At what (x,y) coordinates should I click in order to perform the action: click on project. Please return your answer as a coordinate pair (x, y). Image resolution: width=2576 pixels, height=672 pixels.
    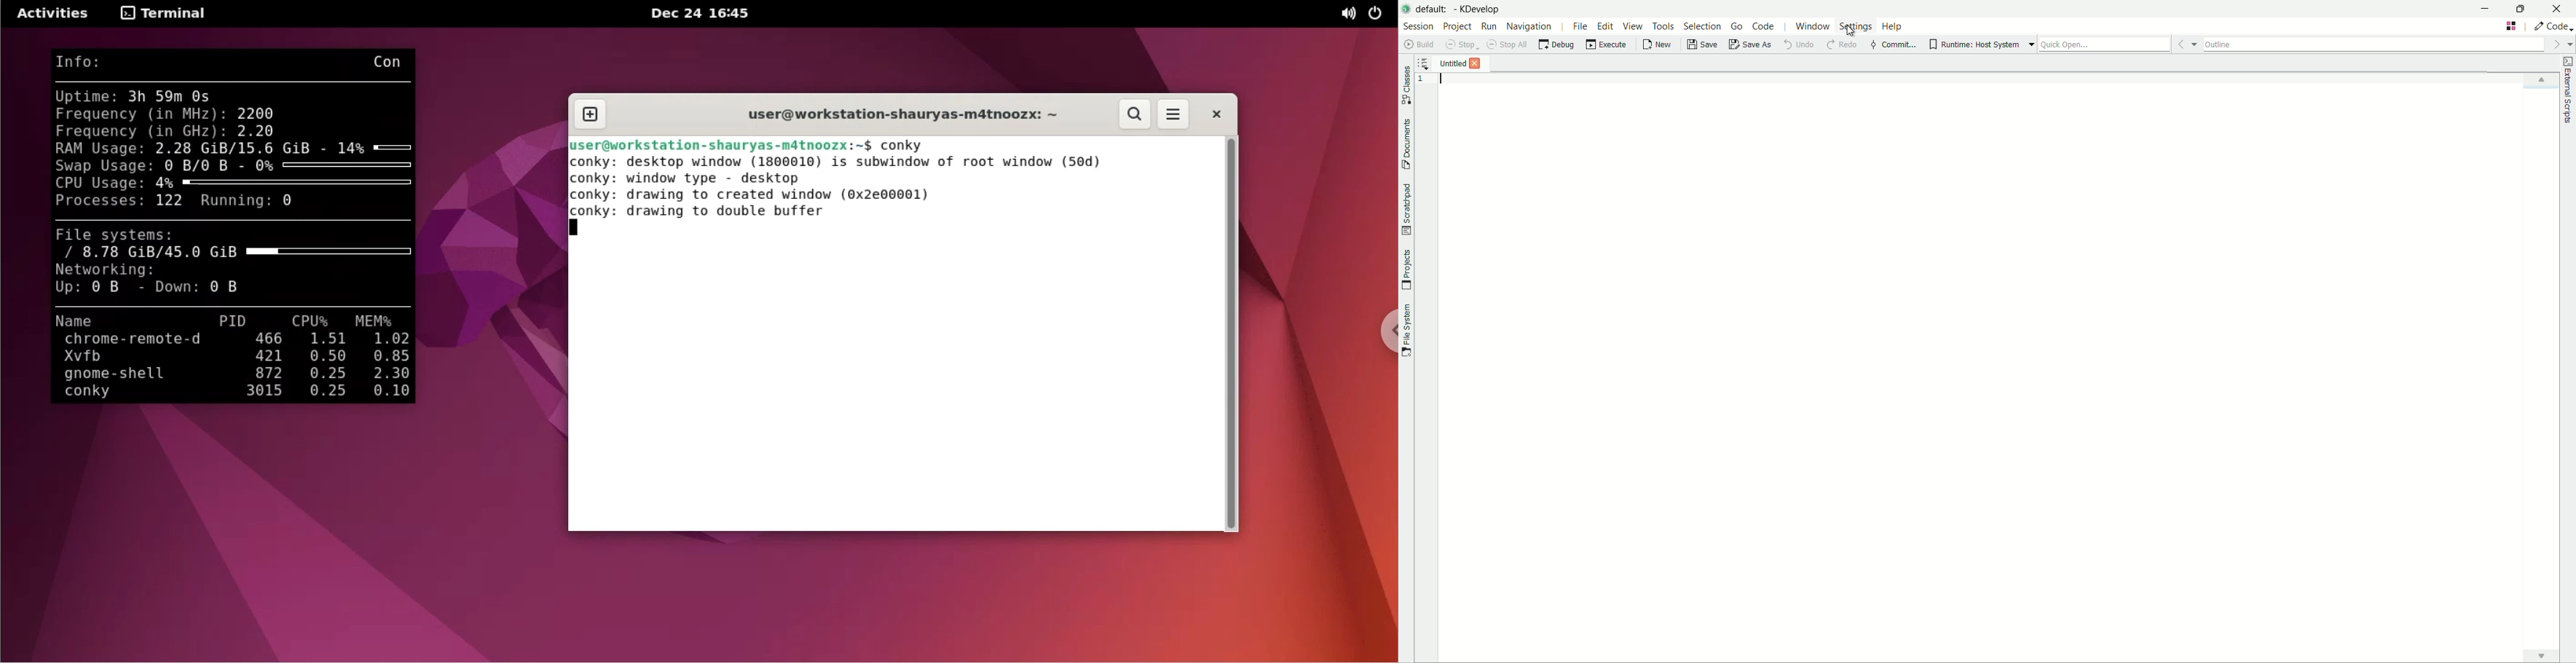
    Looking at the image, I should click on (1457, 26).